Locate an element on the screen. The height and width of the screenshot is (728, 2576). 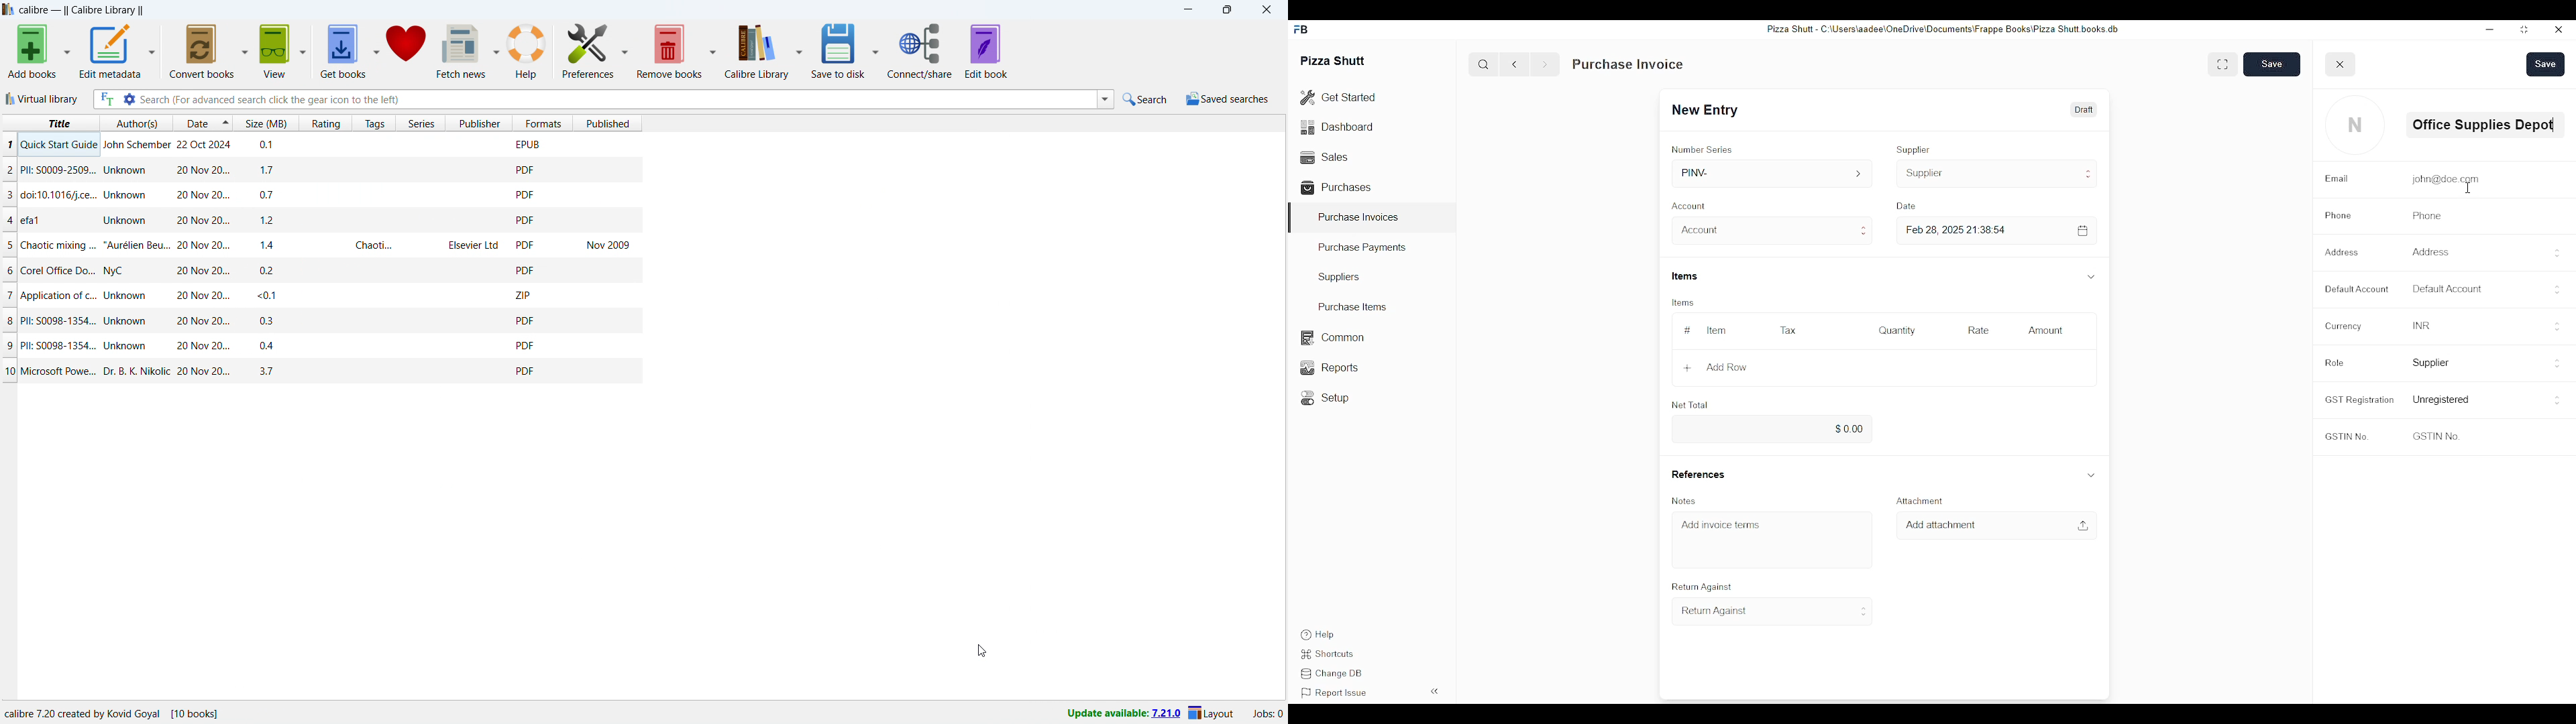
4 |efal Unknown 20 Nov 20... 12 is located at coordinates (321, 217).